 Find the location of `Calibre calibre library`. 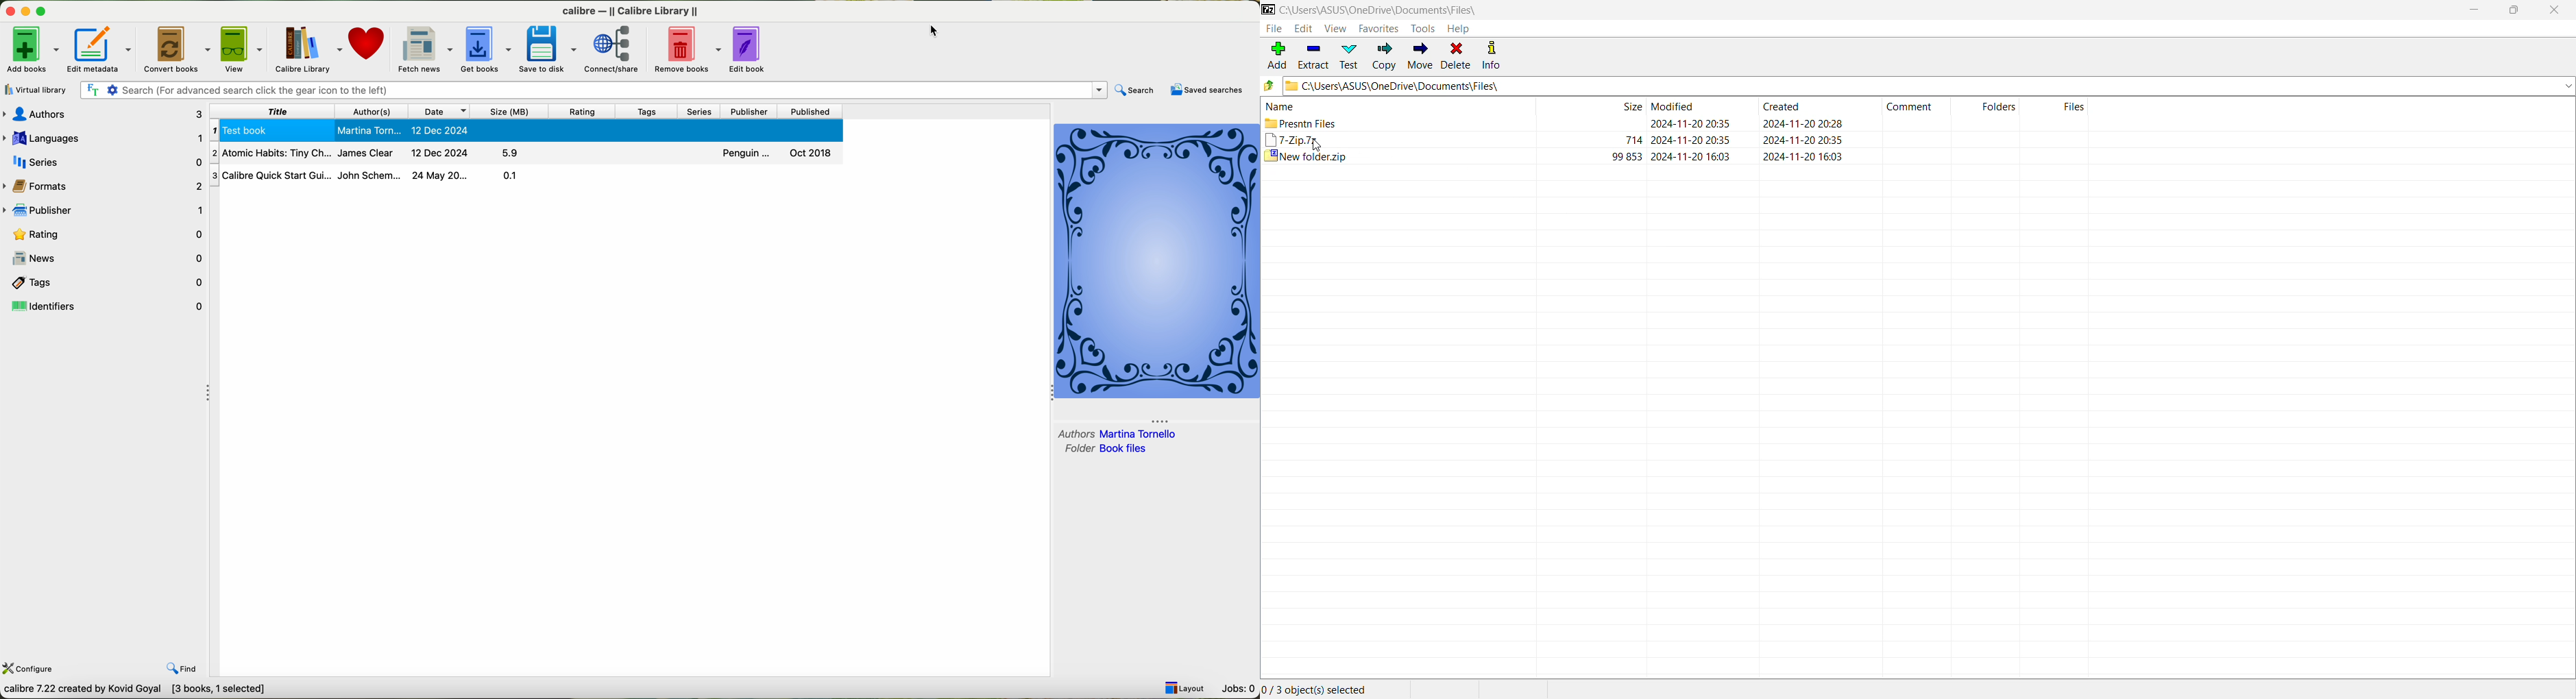

Calibre calibre library is located at coordinates (634, 9).